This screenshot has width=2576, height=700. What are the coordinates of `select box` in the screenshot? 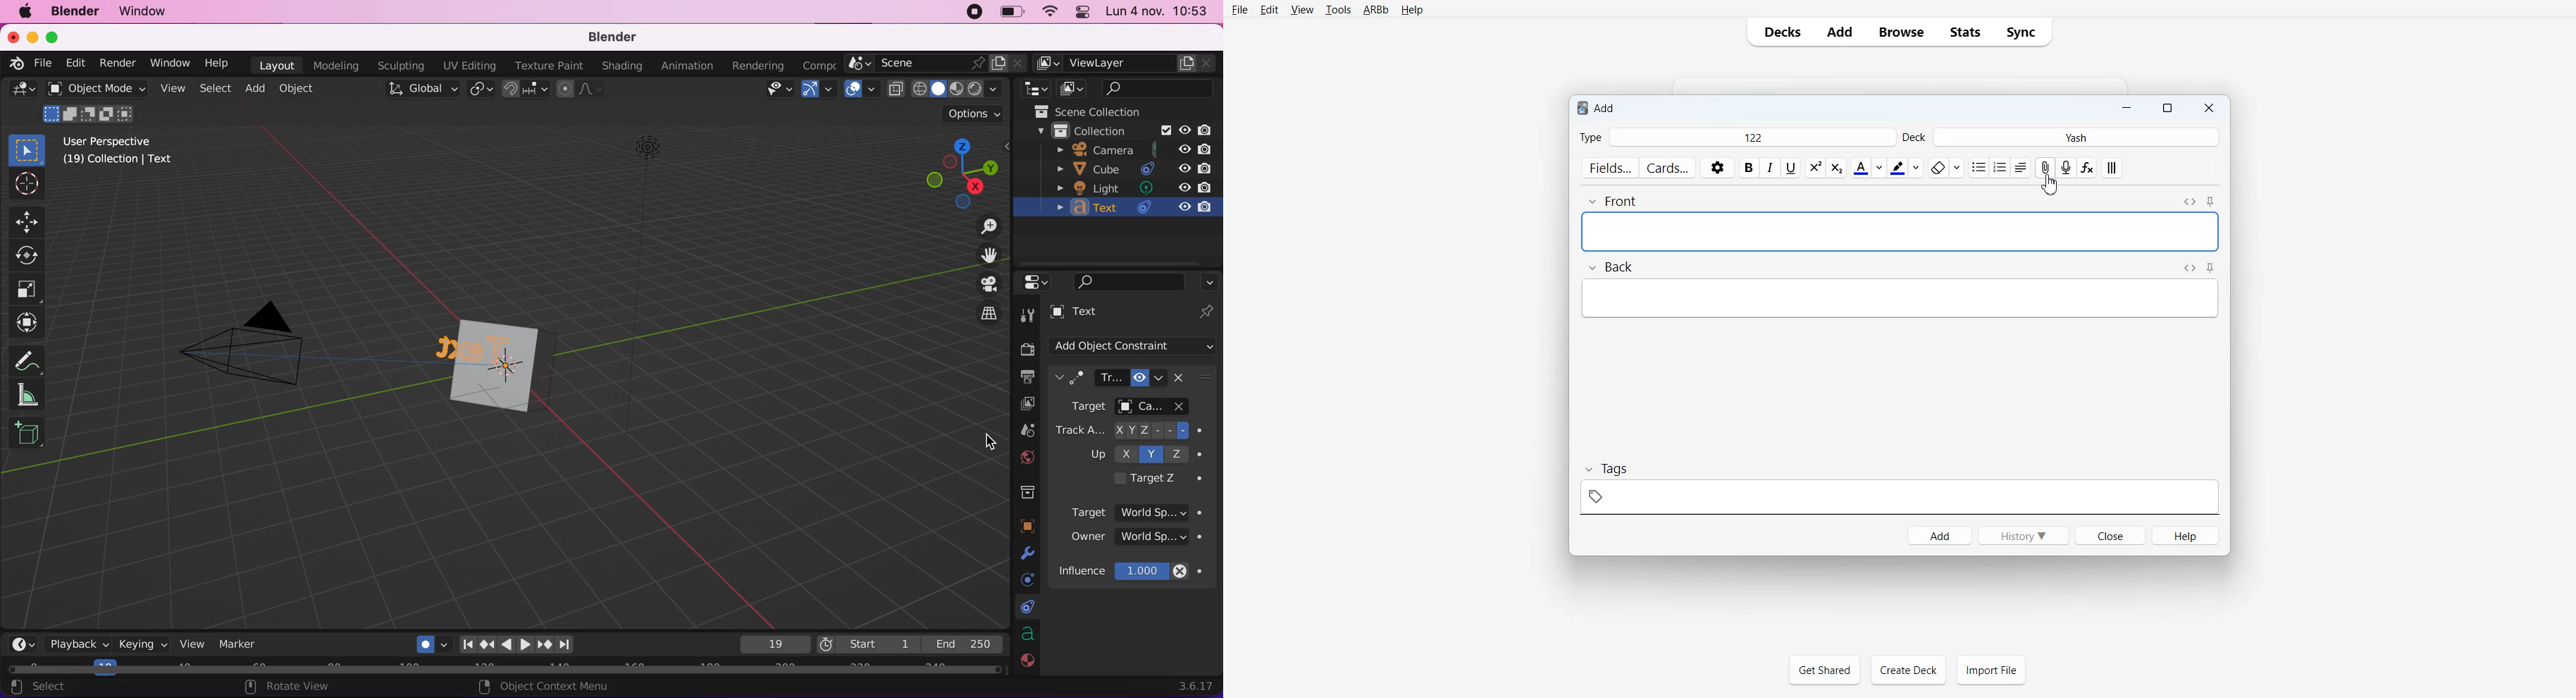 It's located at (28, 149).